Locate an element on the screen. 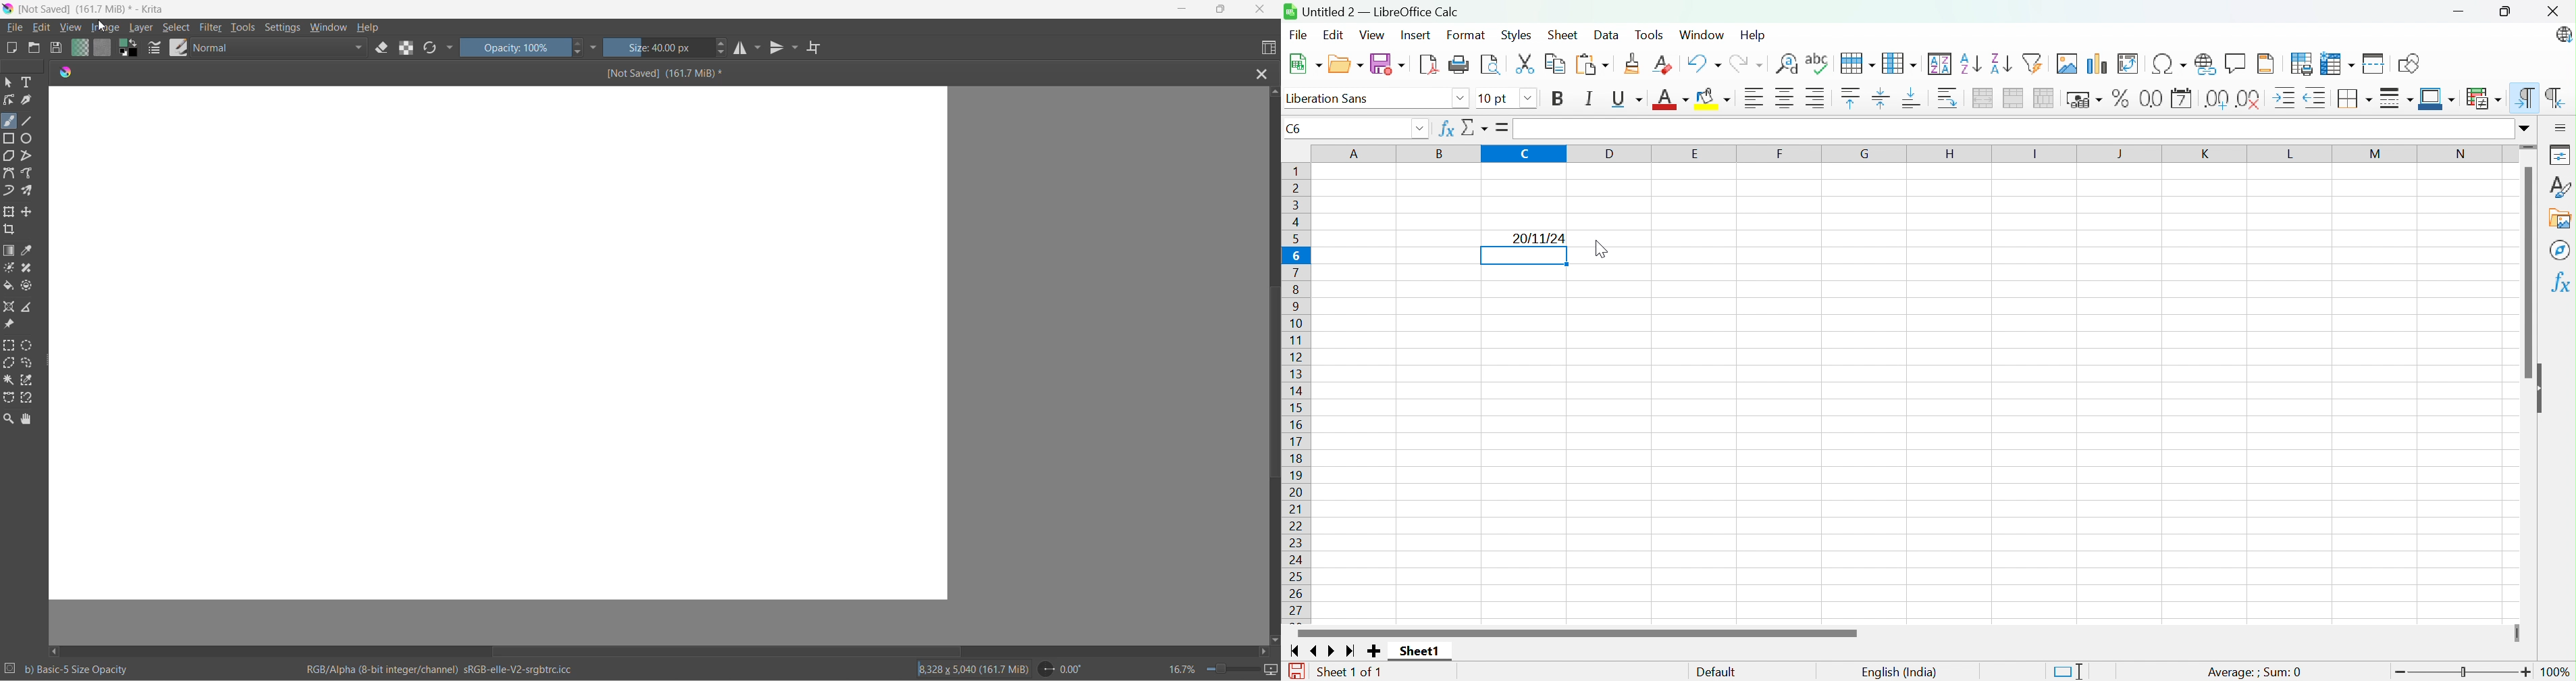 The image size is (2576, 700). smart patch tool is located at coordinates (31, 269).